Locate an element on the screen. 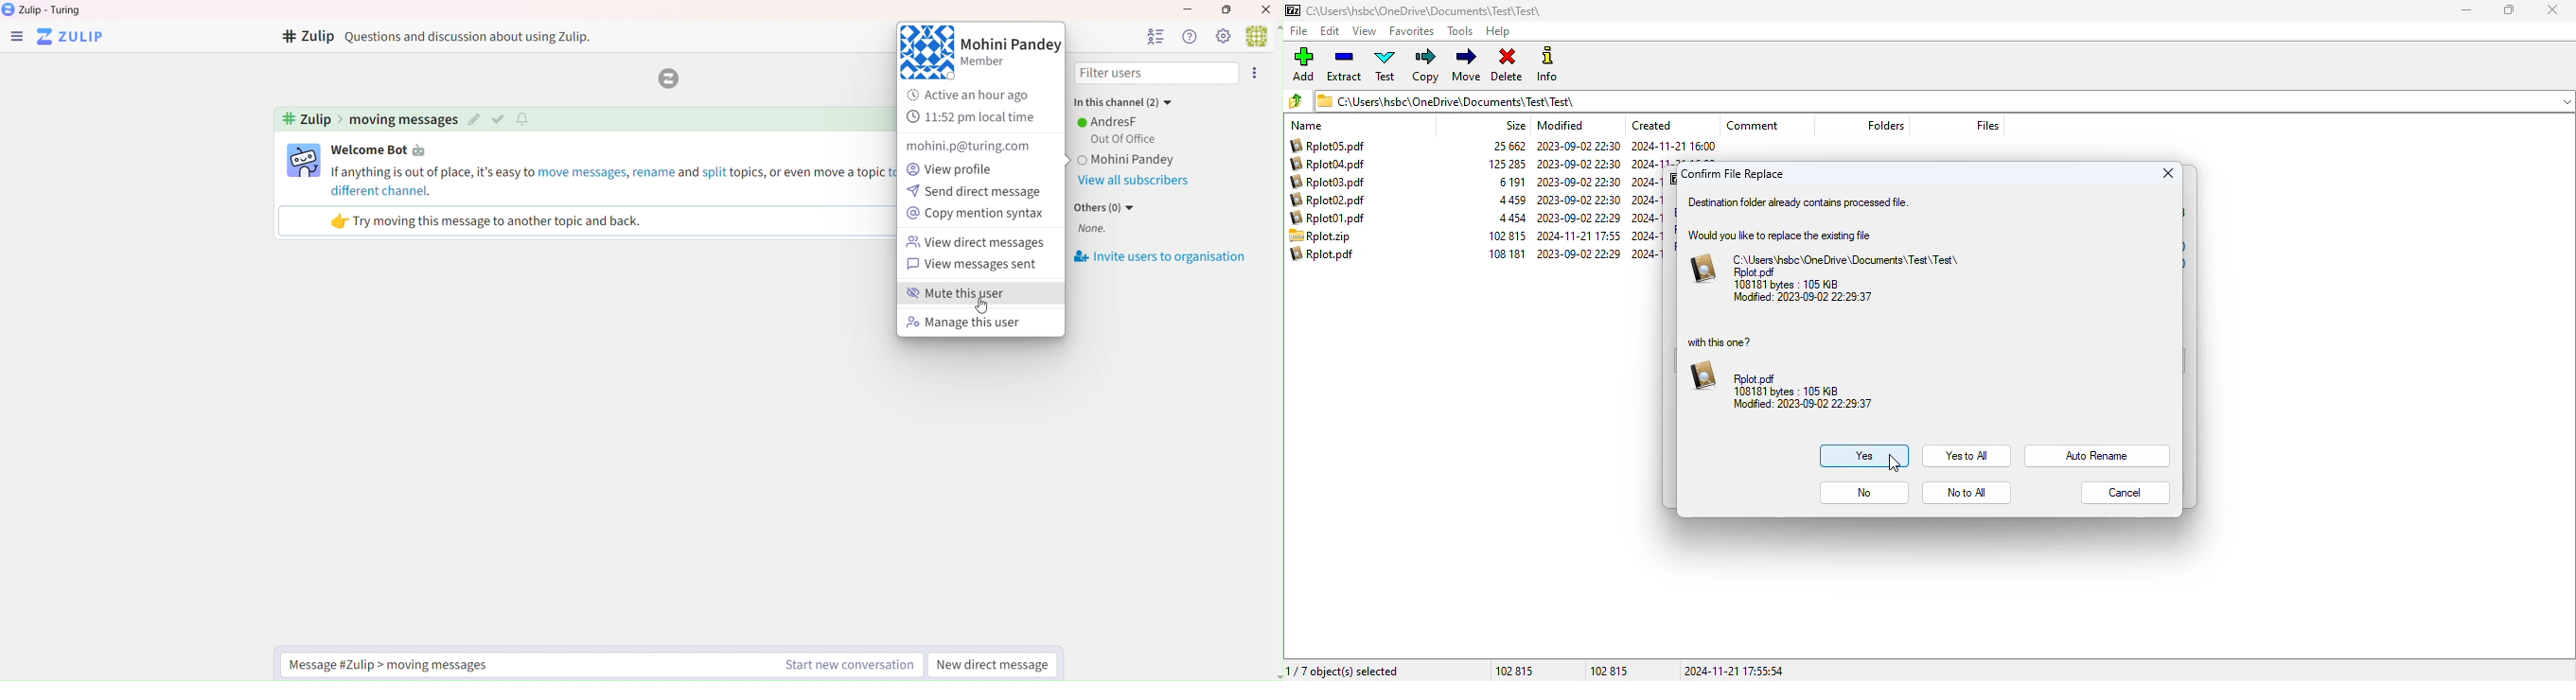  collapse is located at coordinates (2567, 102).